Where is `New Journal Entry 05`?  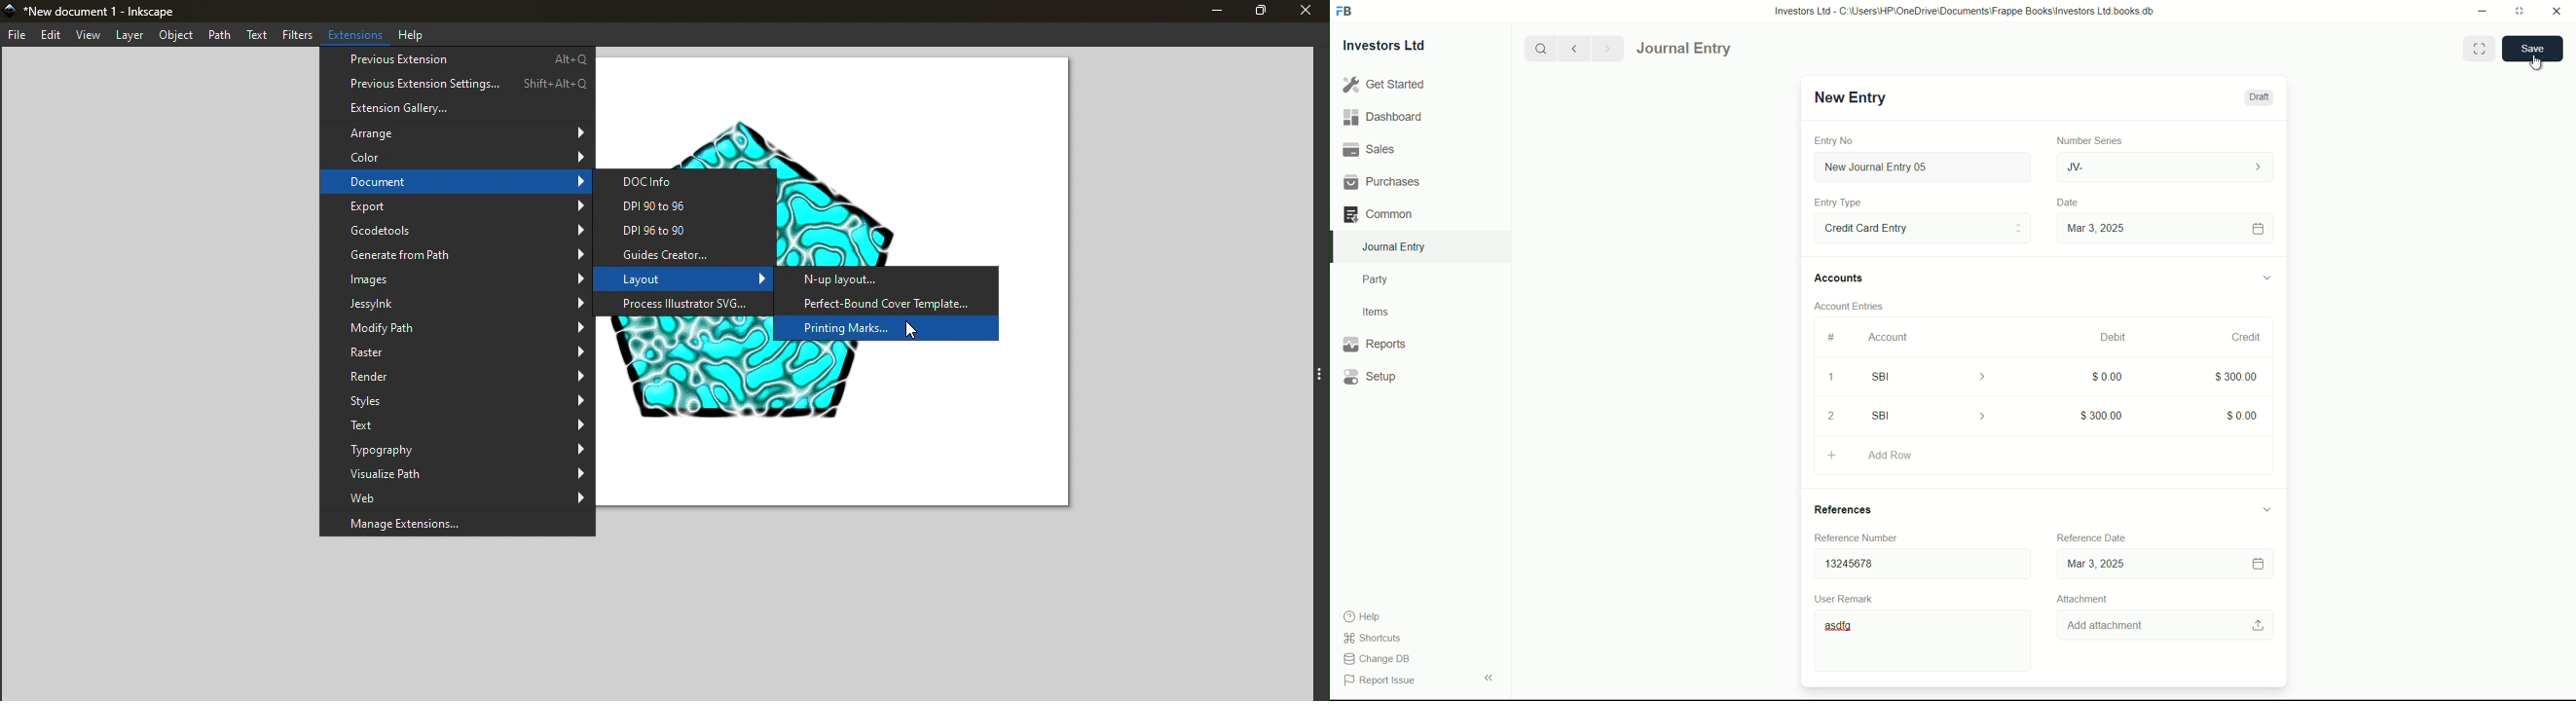
New Journal Entry 05 is located at coordinates (1924, 167).